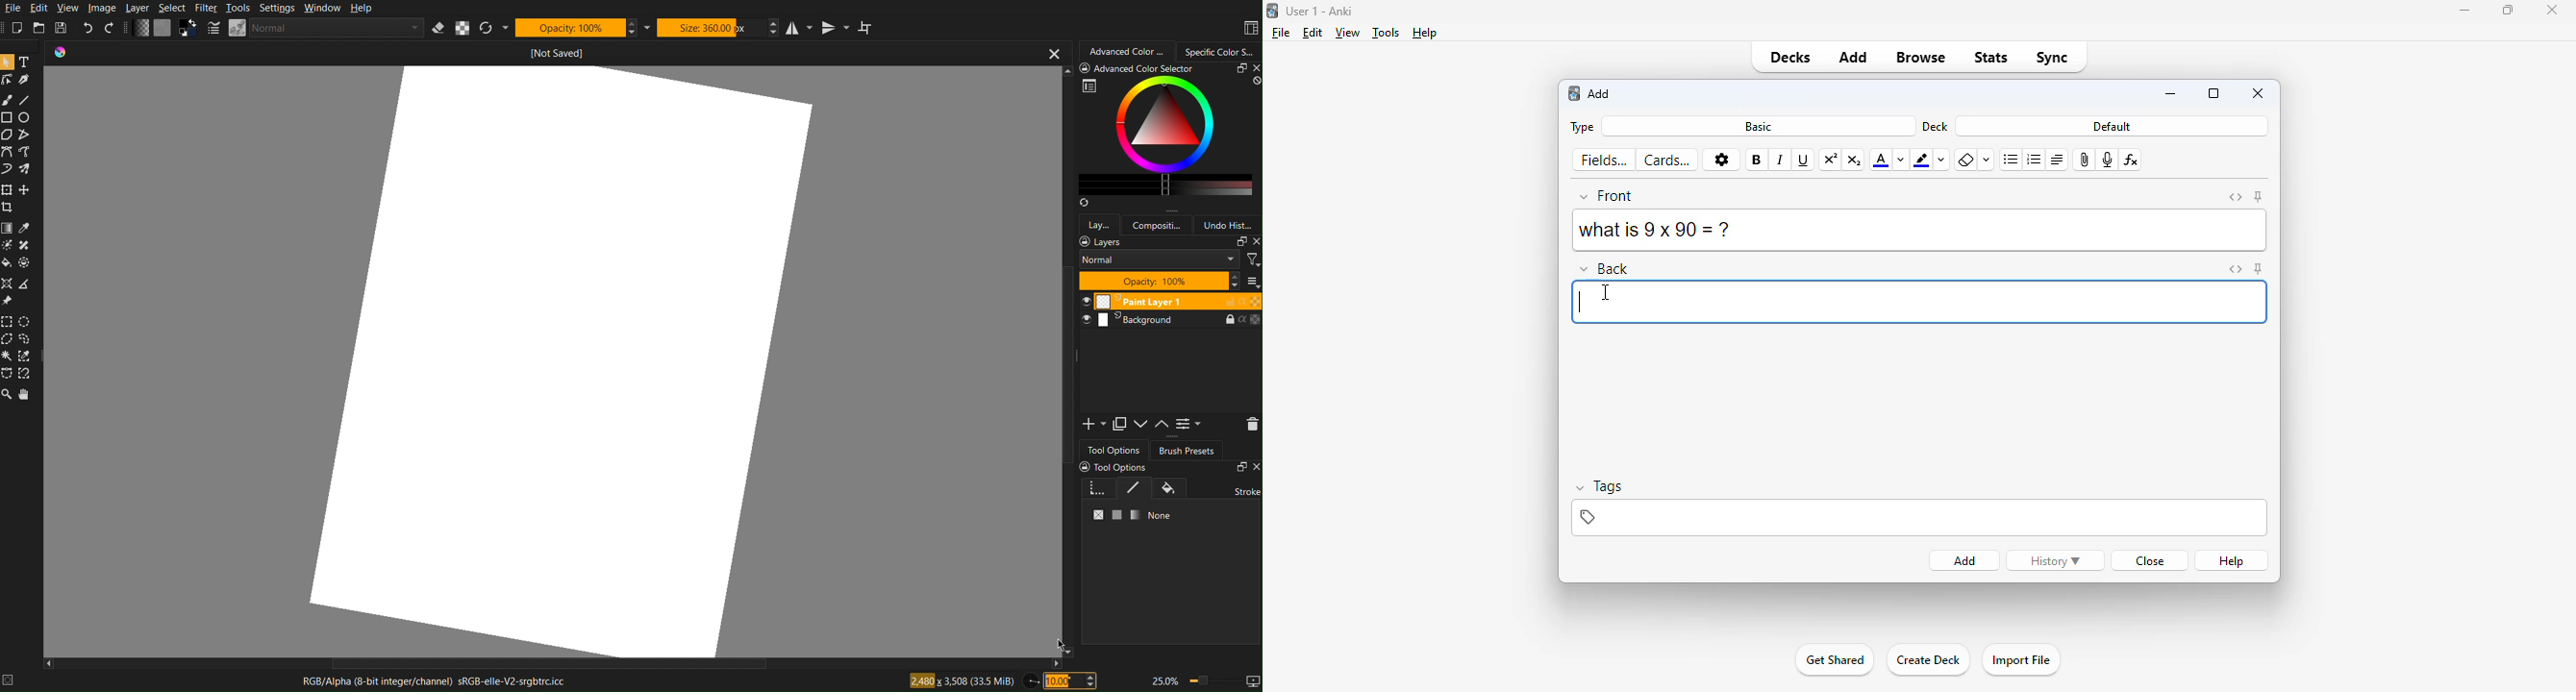 The width and height of the screenshot is (2576, 700). Describe the element at coordinates (1160, 281) in the screenshot. I see `opacity 100%` at that location.